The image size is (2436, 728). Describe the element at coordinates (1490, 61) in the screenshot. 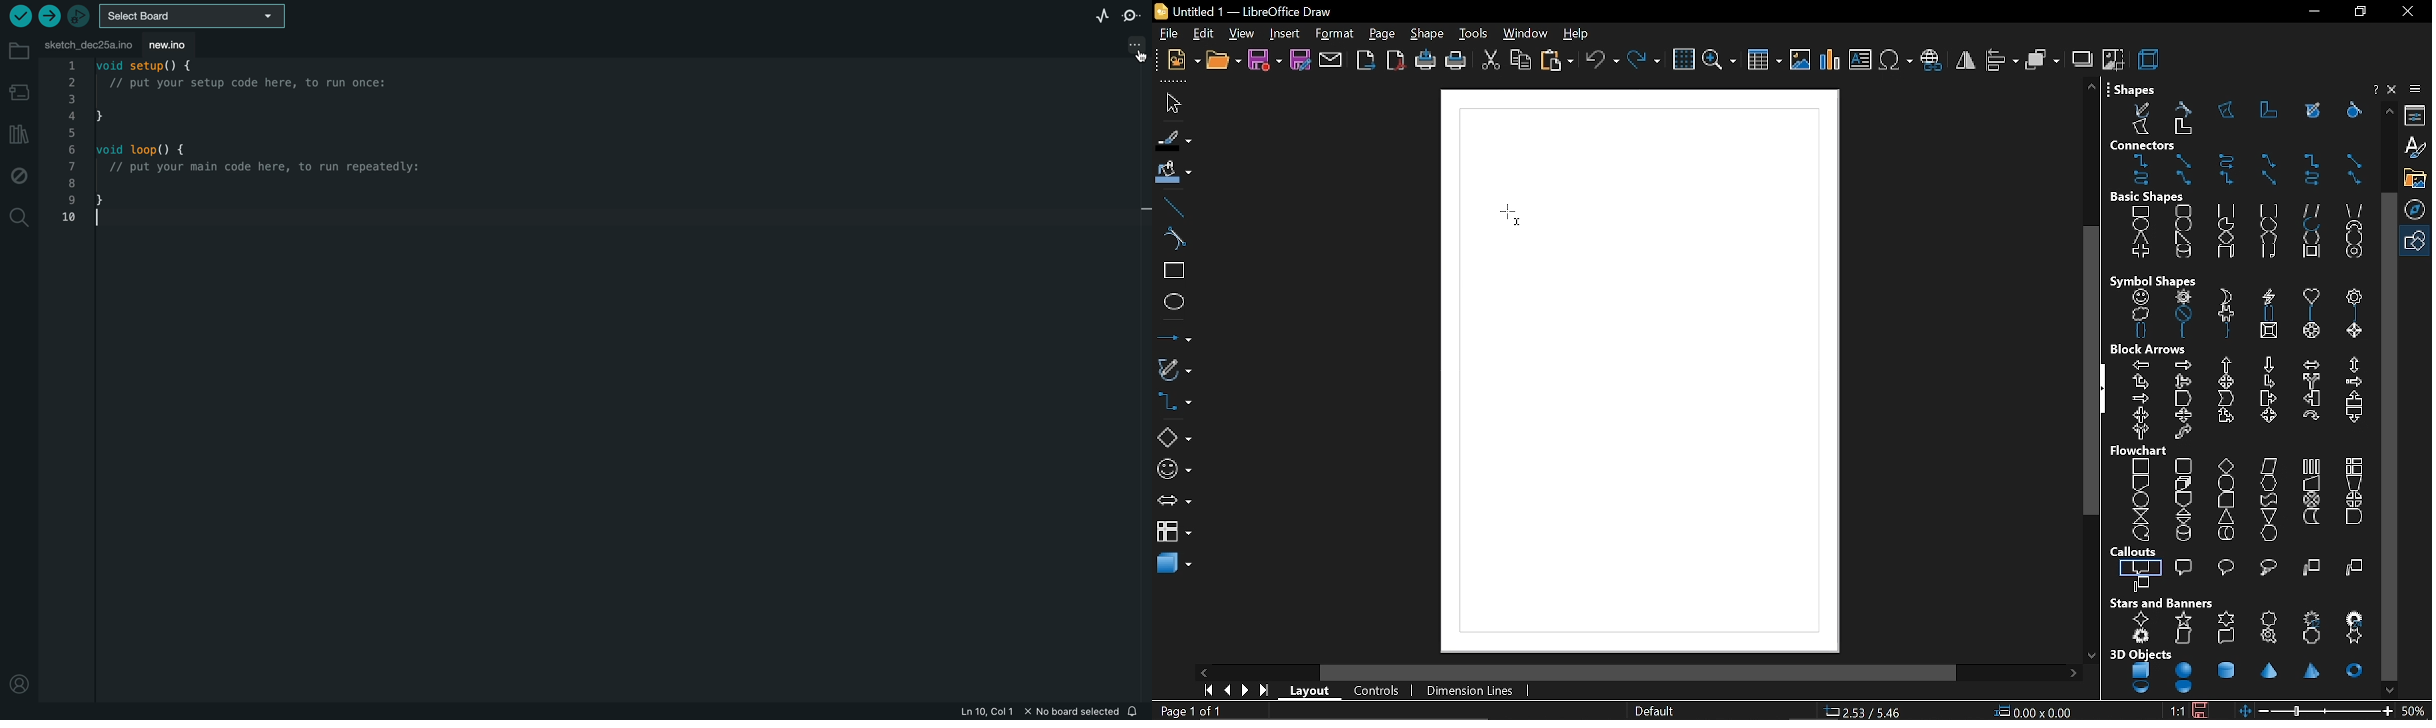

I see `cut` at that location.